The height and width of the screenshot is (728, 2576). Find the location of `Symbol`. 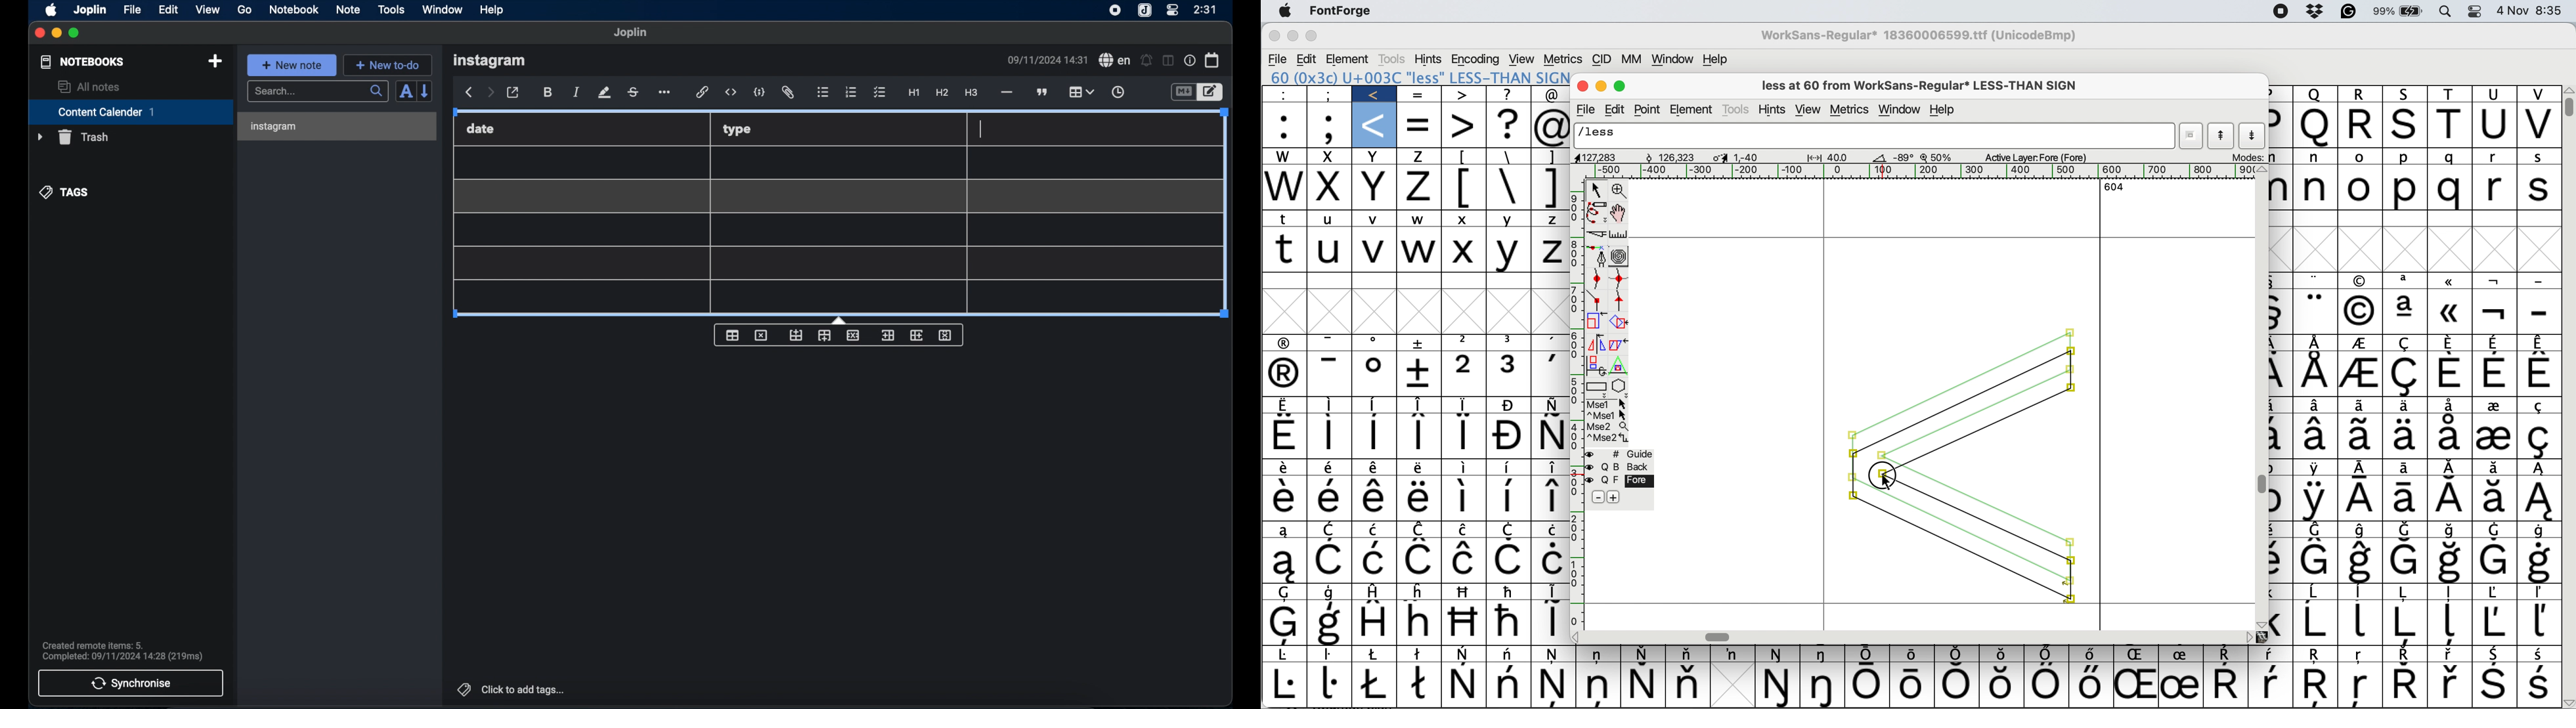

Symbol is located at coordinates (2404, 436).